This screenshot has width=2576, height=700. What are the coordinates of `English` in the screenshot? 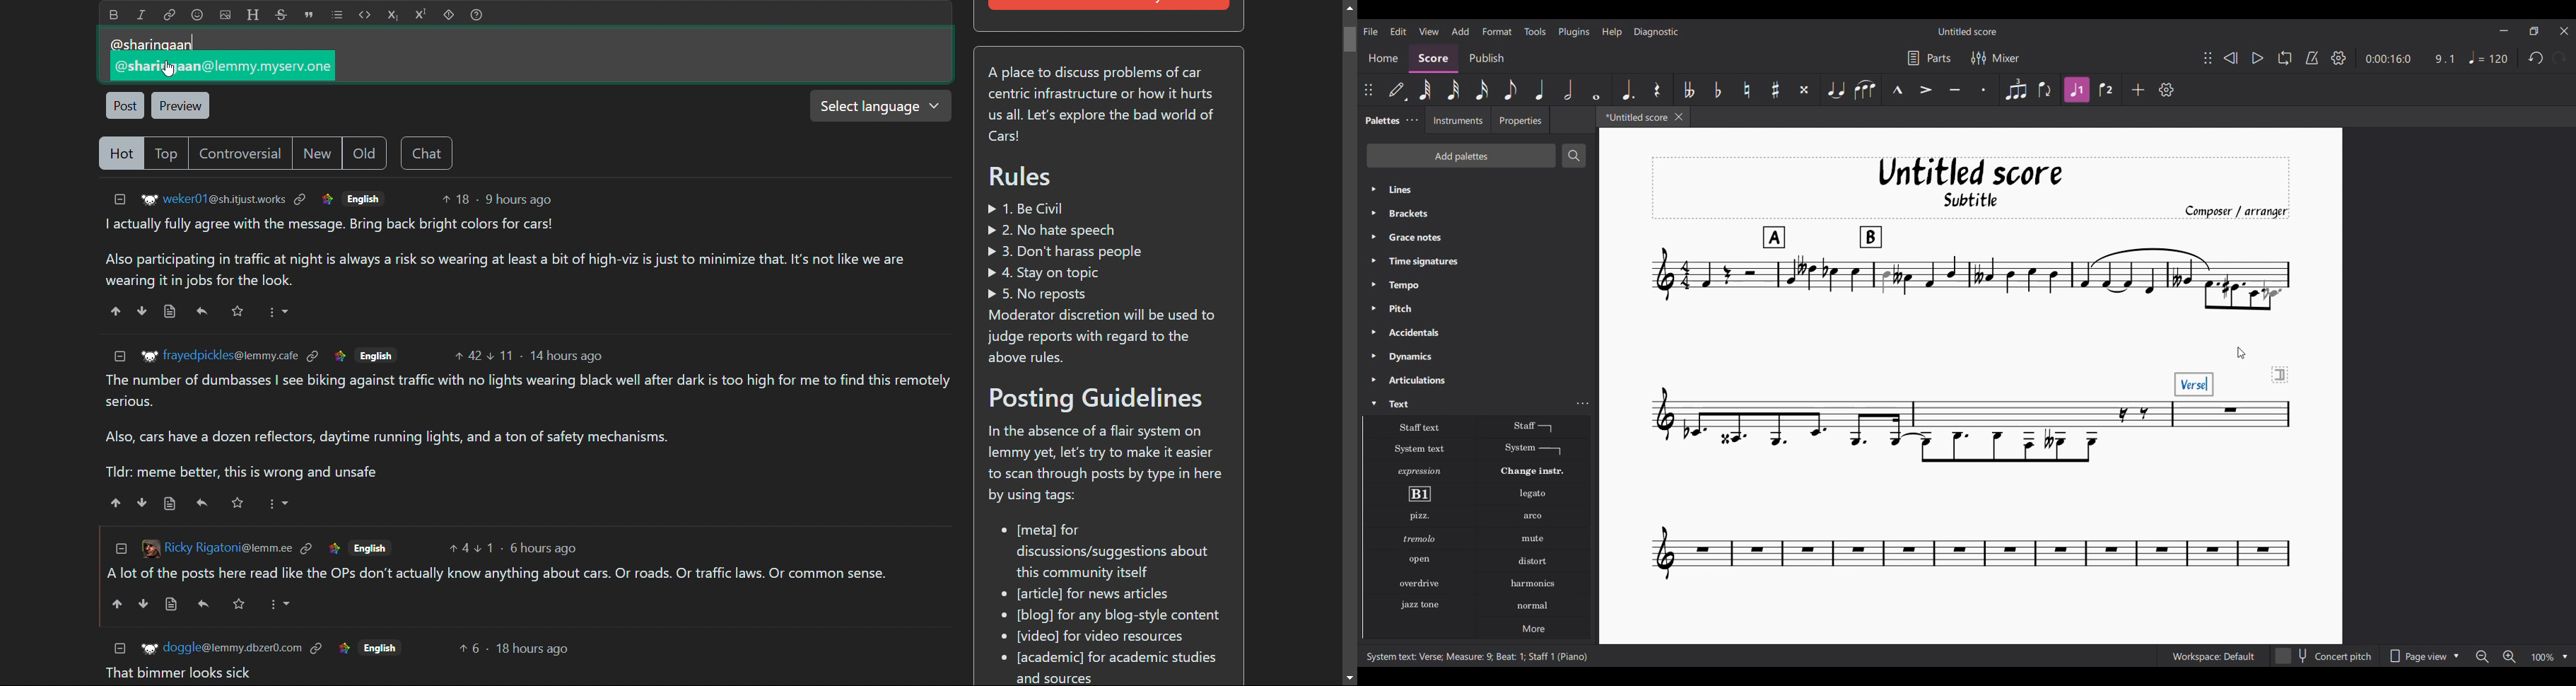 It's located at (363, 198).